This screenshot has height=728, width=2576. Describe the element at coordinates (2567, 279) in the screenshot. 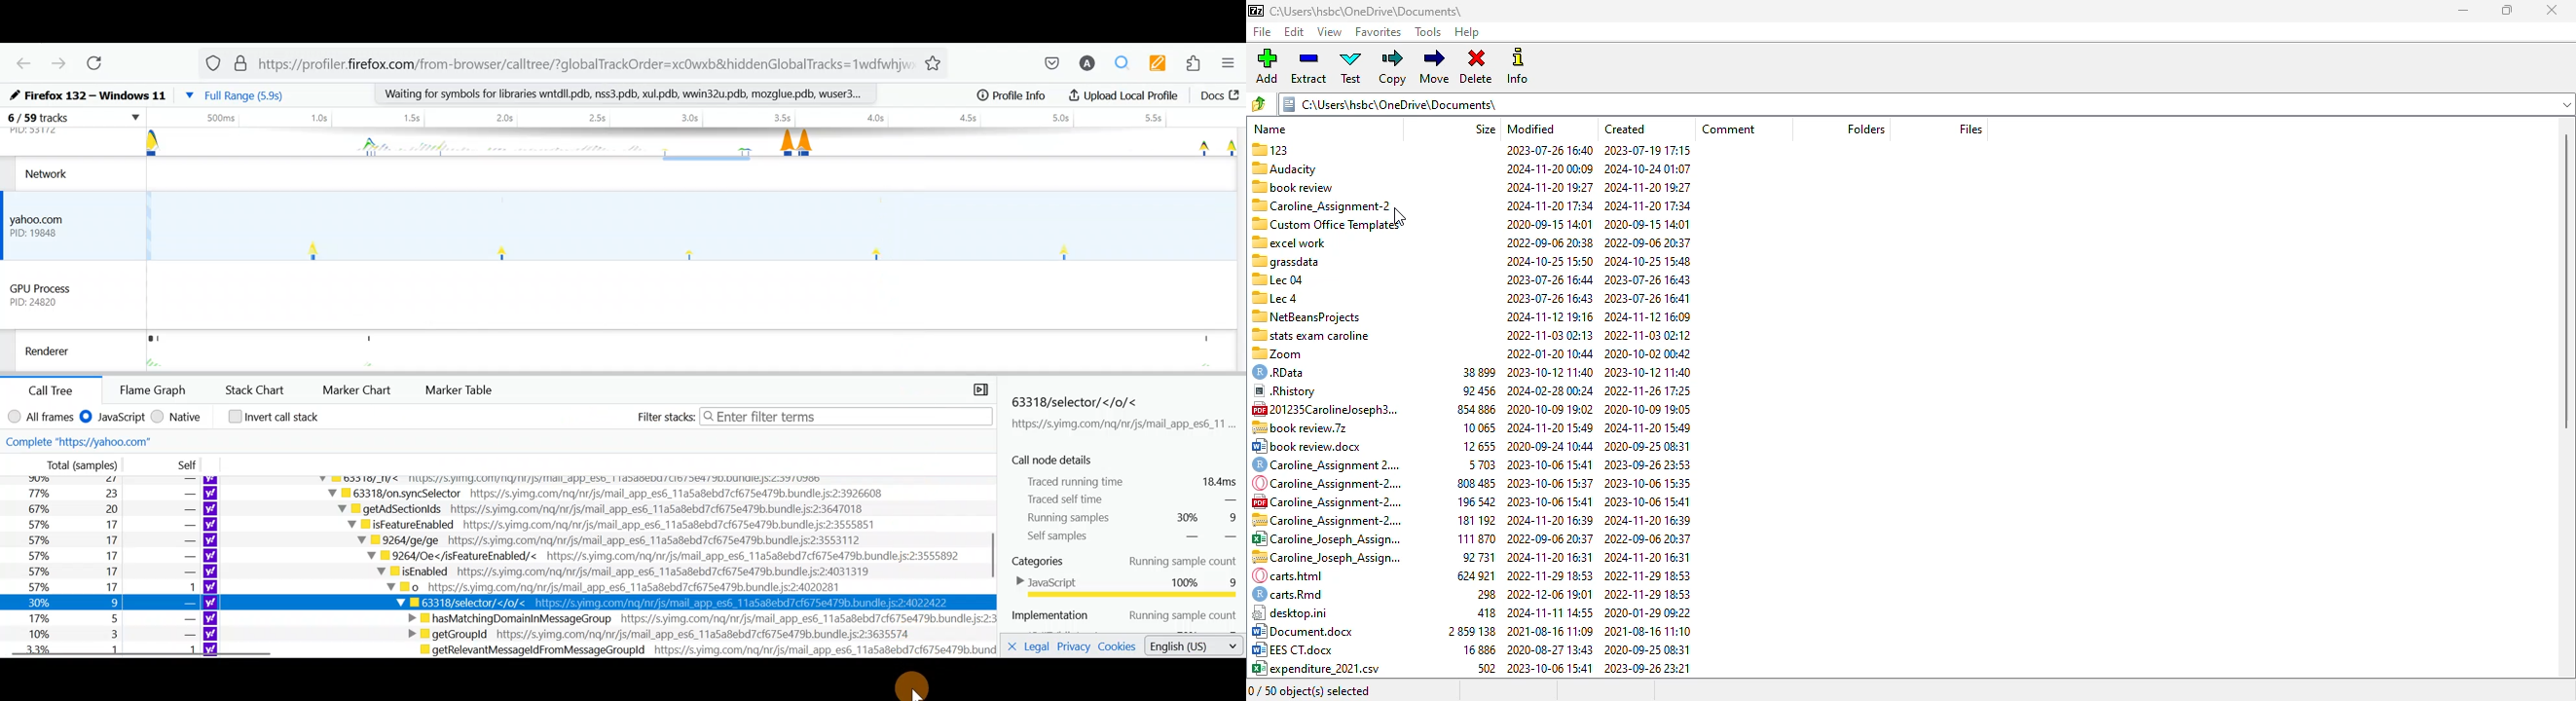

I see `vertical scroll bar` at that location.